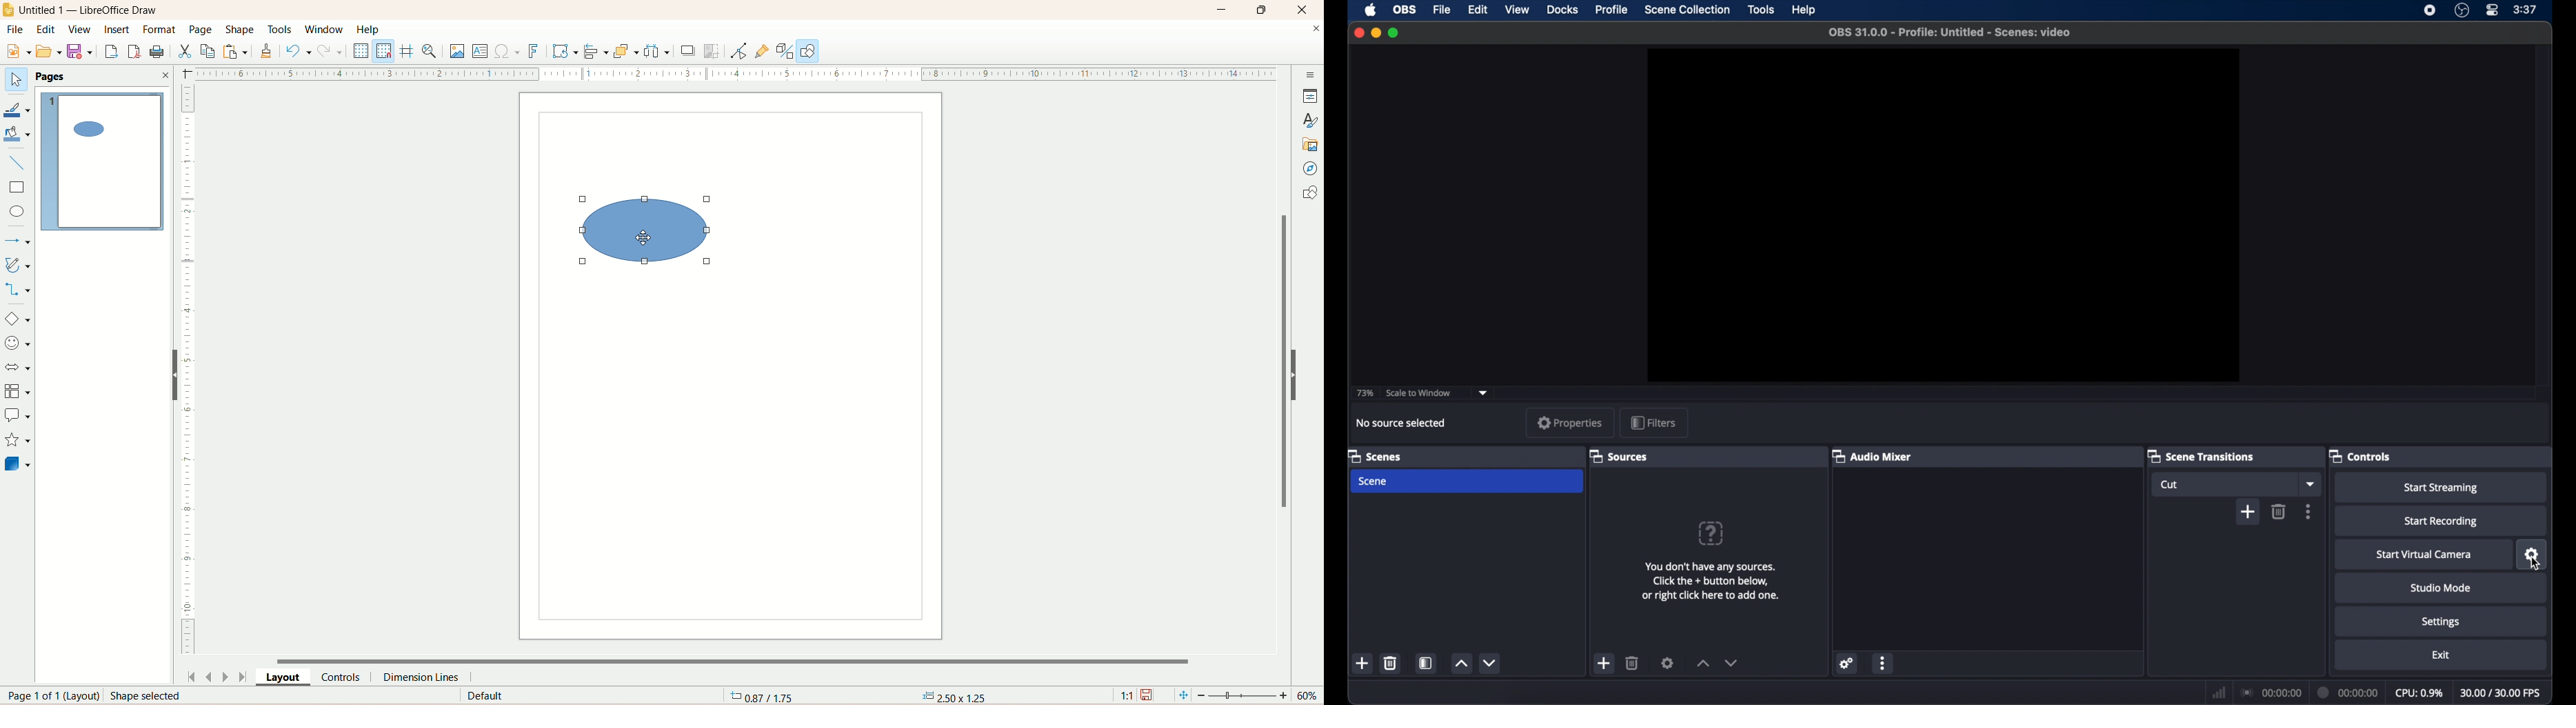 The image size is (2576, 728). I want to click on gluepoint function, so click(764, 51).